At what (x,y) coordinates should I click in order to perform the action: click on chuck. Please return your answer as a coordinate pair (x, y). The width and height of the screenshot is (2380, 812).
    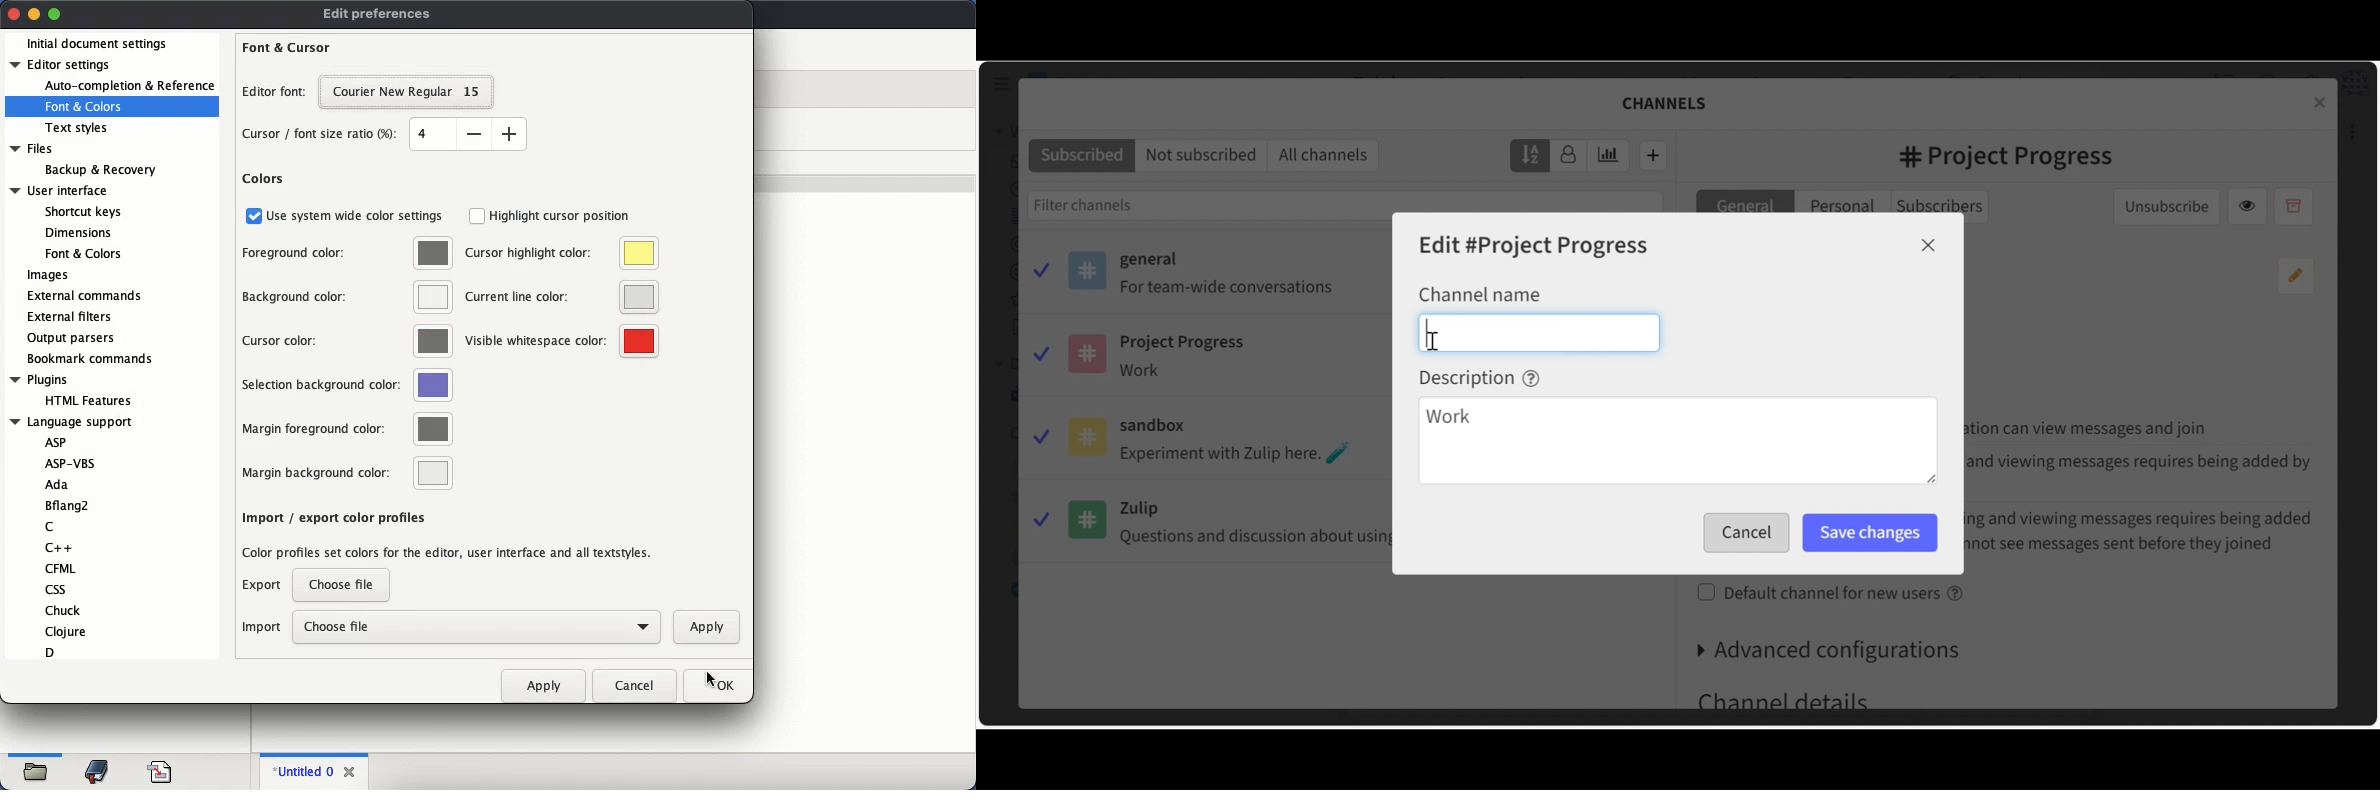
    Looking at the image, I should click on (64, 610).